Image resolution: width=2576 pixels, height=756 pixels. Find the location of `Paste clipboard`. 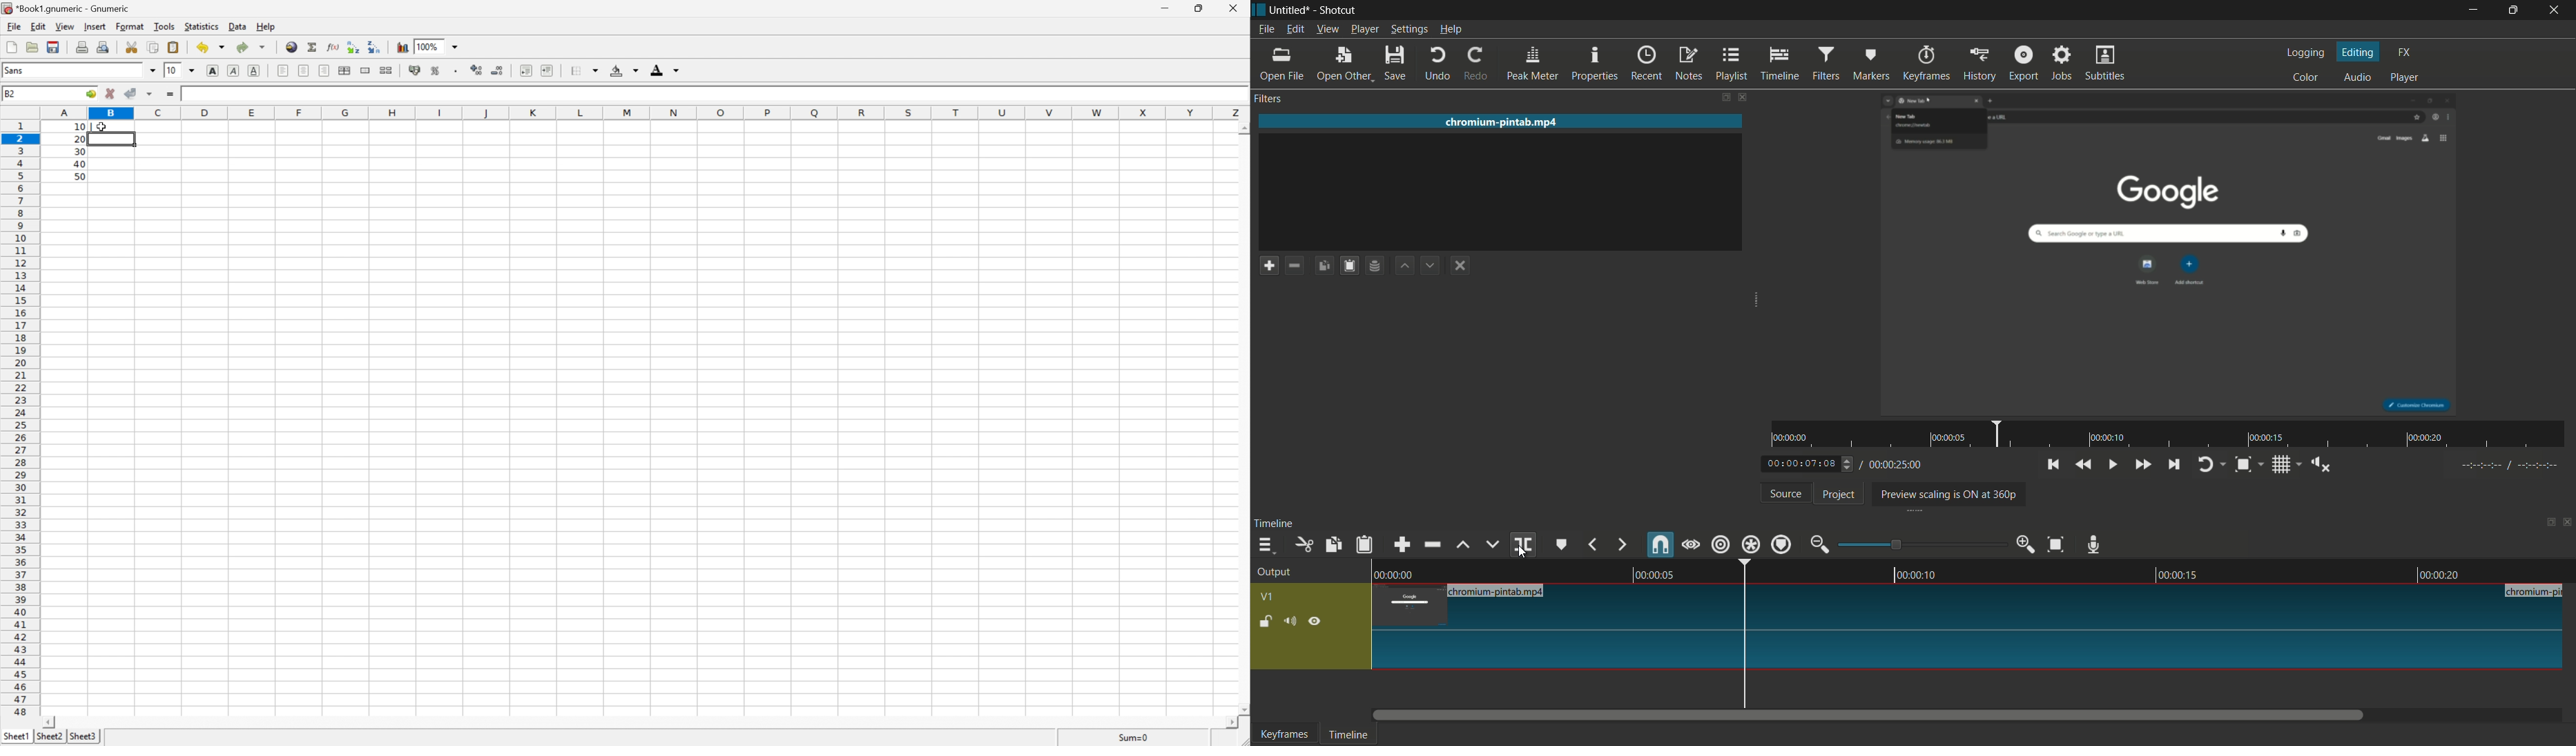

Paste clipboard is located at coordinates (173, 47).